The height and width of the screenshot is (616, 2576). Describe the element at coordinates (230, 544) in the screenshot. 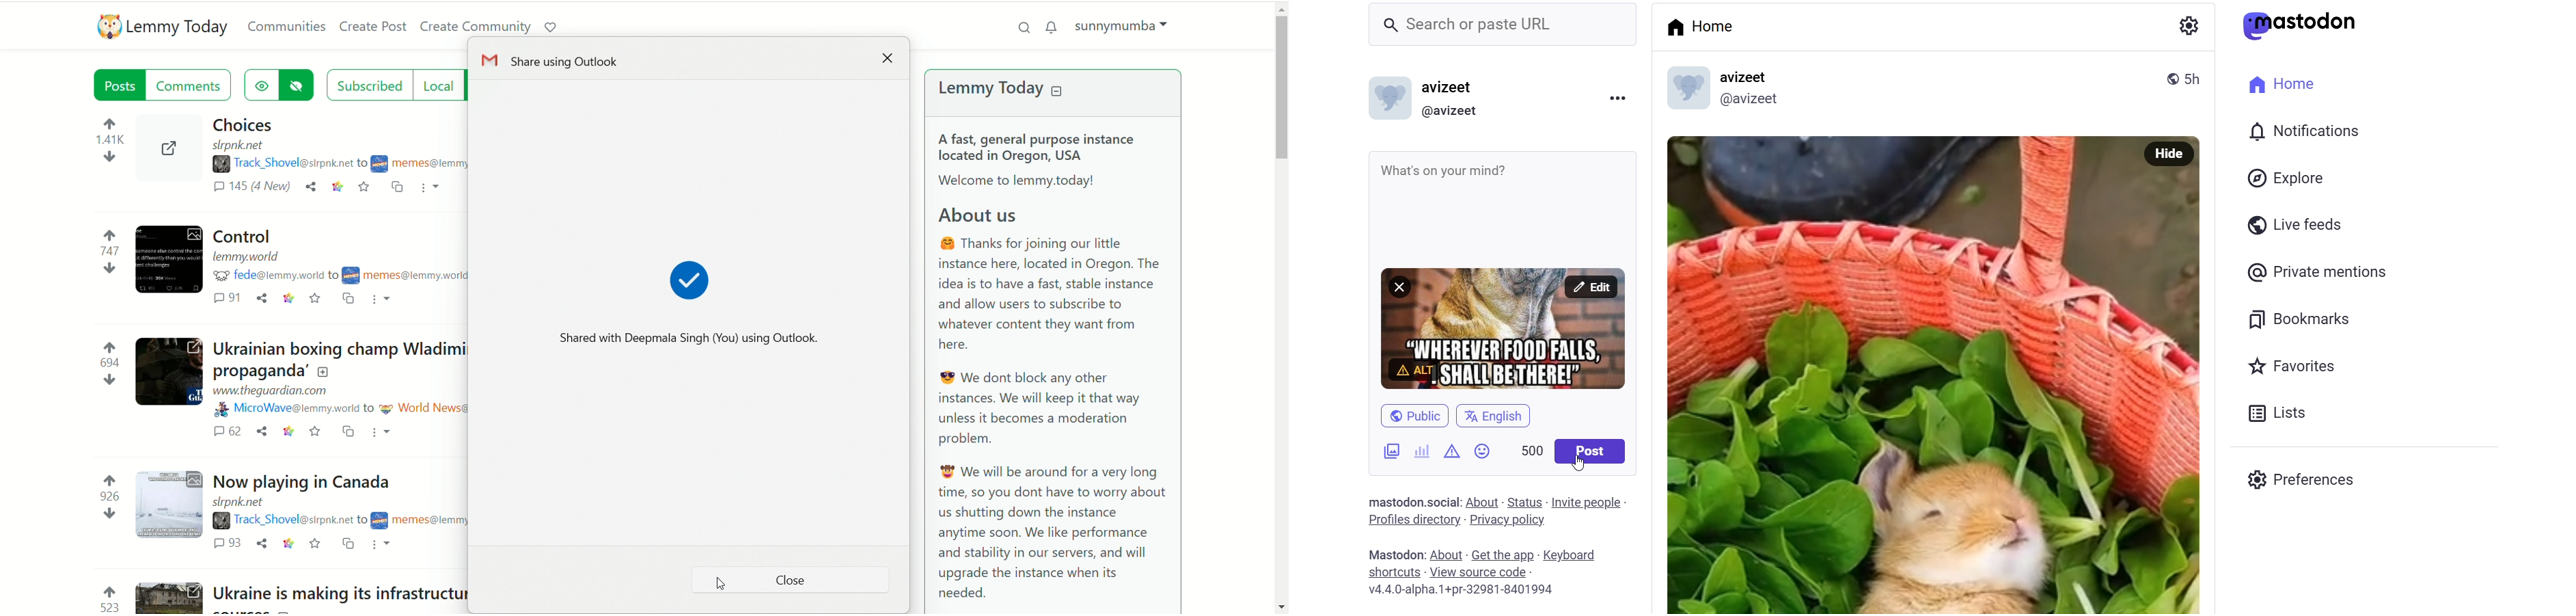

I see `comments` at that location.